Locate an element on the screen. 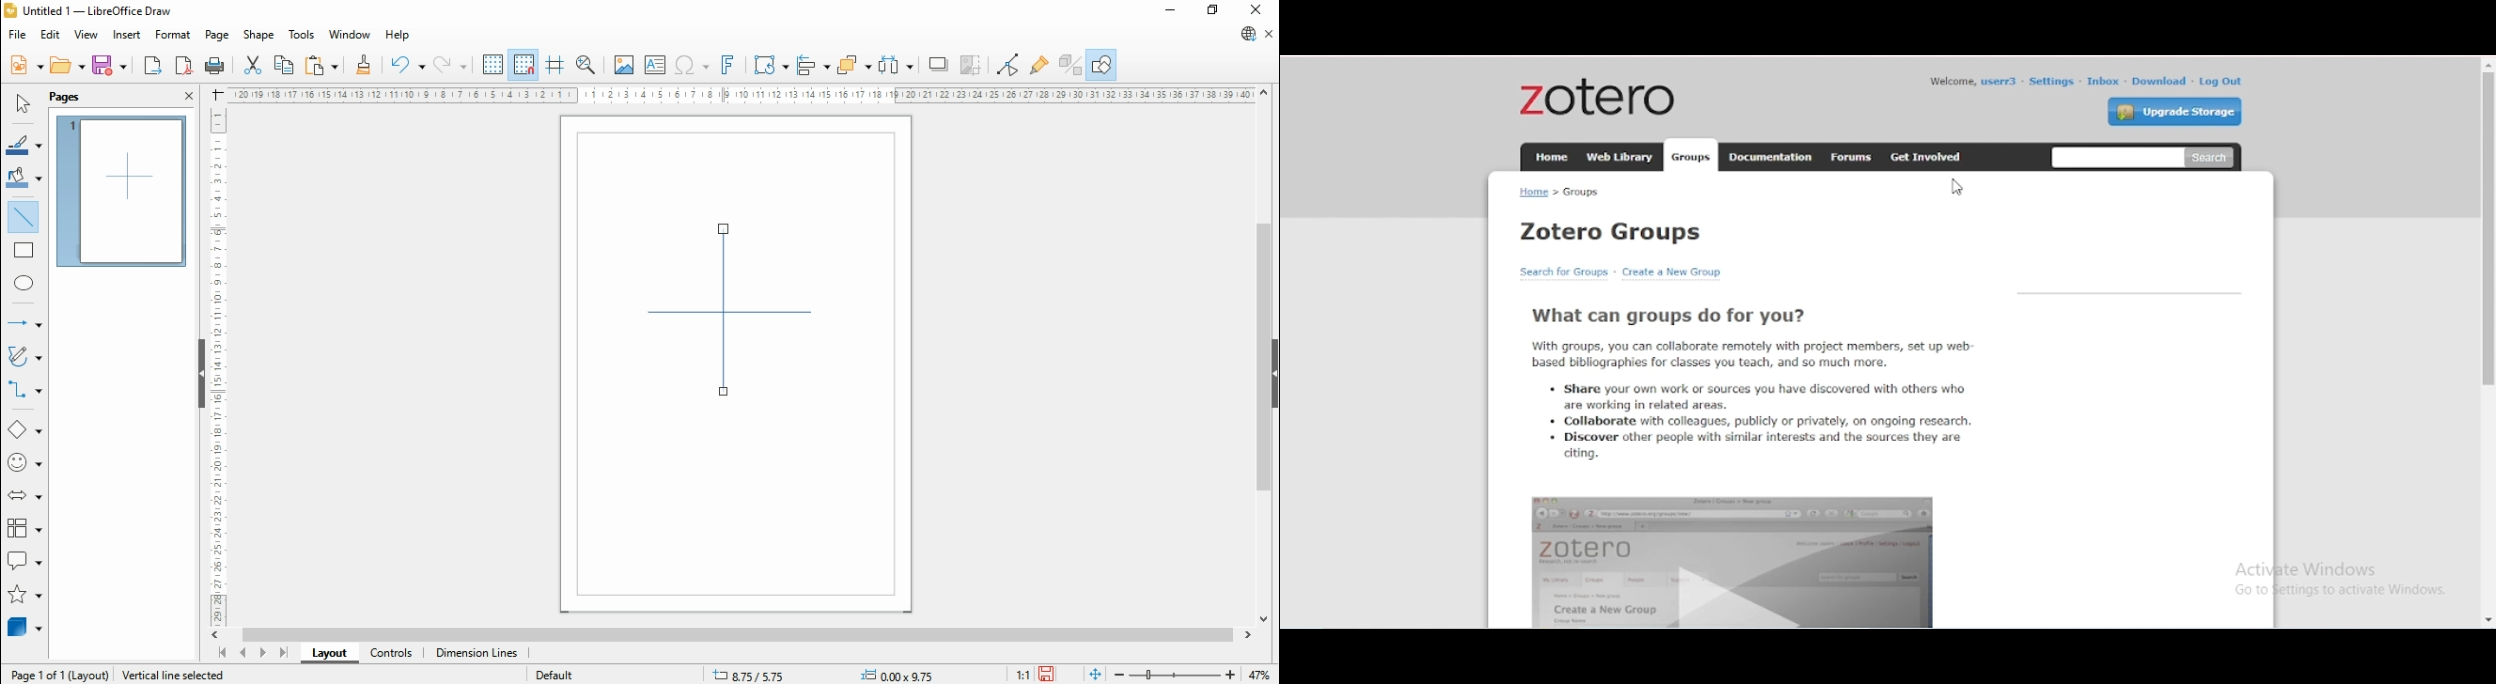 The width and height of the screenshot is (2520, 700). download is located at coordinates (2160, 82).